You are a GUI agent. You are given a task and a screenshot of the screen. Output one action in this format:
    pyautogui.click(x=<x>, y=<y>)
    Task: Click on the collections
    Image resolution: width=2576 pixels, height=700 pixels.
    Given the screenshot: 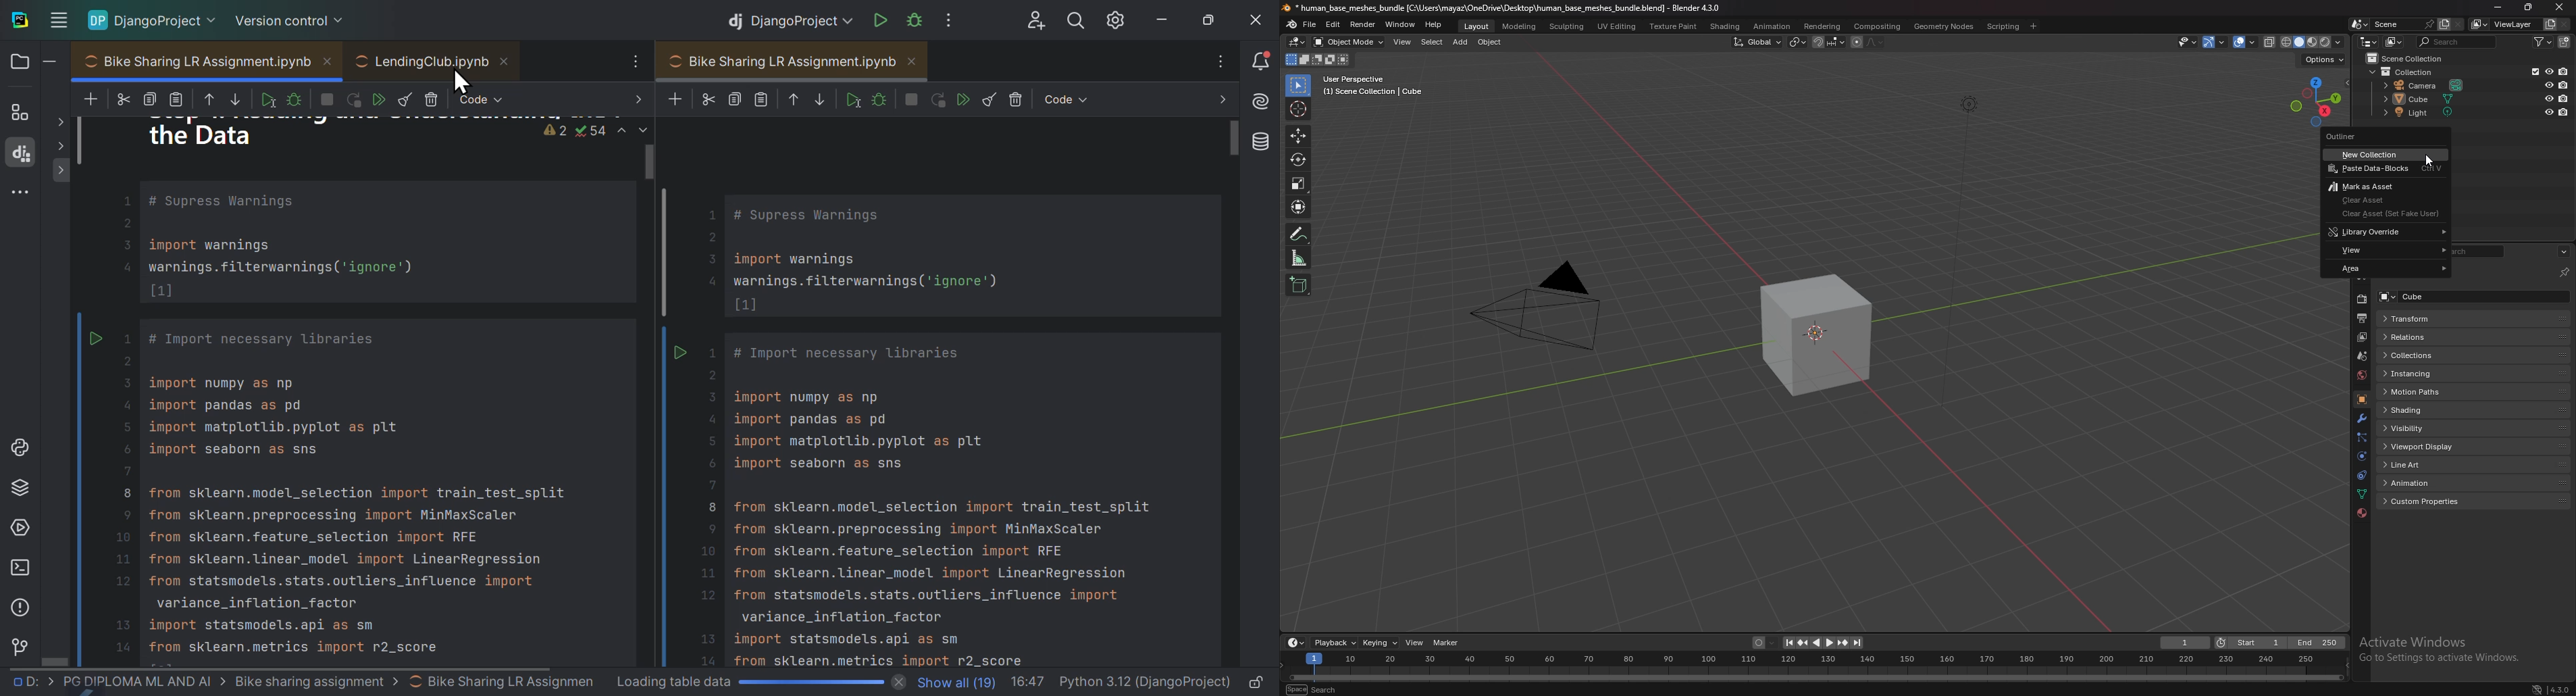 What is the action you would take?
    pyautogui.click(x=2428, y=355)
    